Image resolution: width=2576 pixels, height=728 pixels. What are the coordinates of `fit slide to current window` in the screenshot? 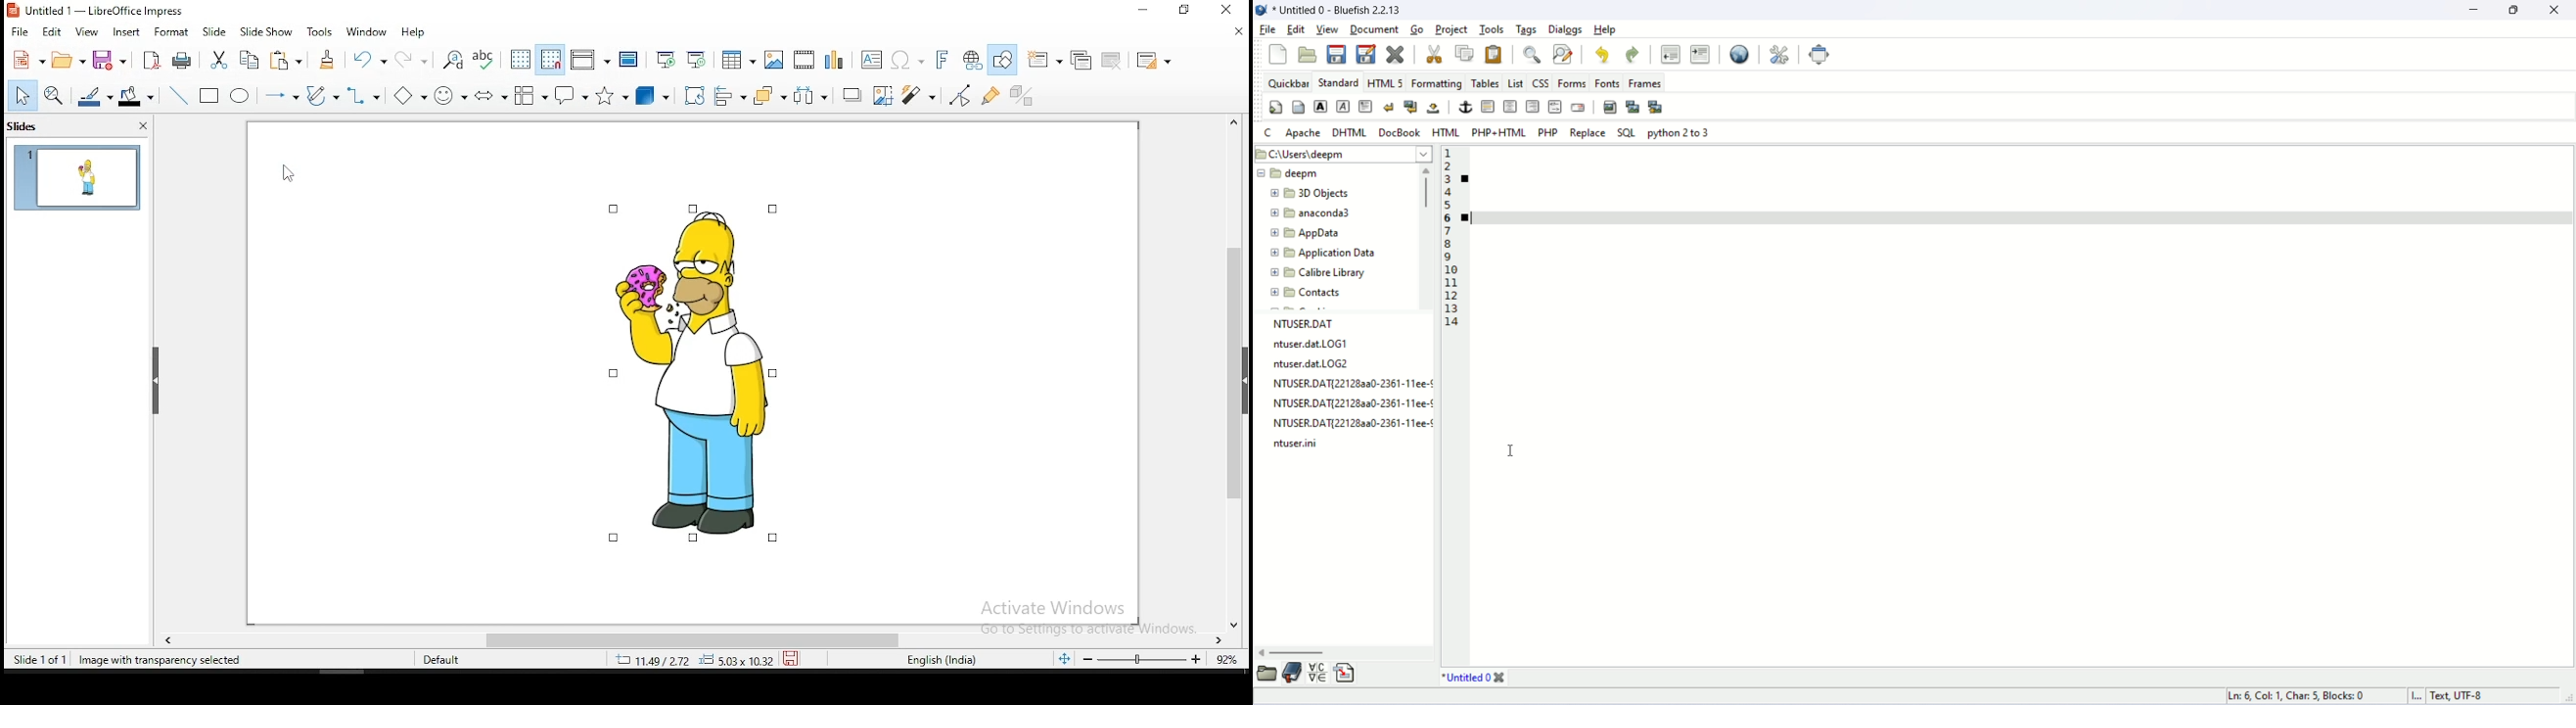 It's located at (1063, 659).